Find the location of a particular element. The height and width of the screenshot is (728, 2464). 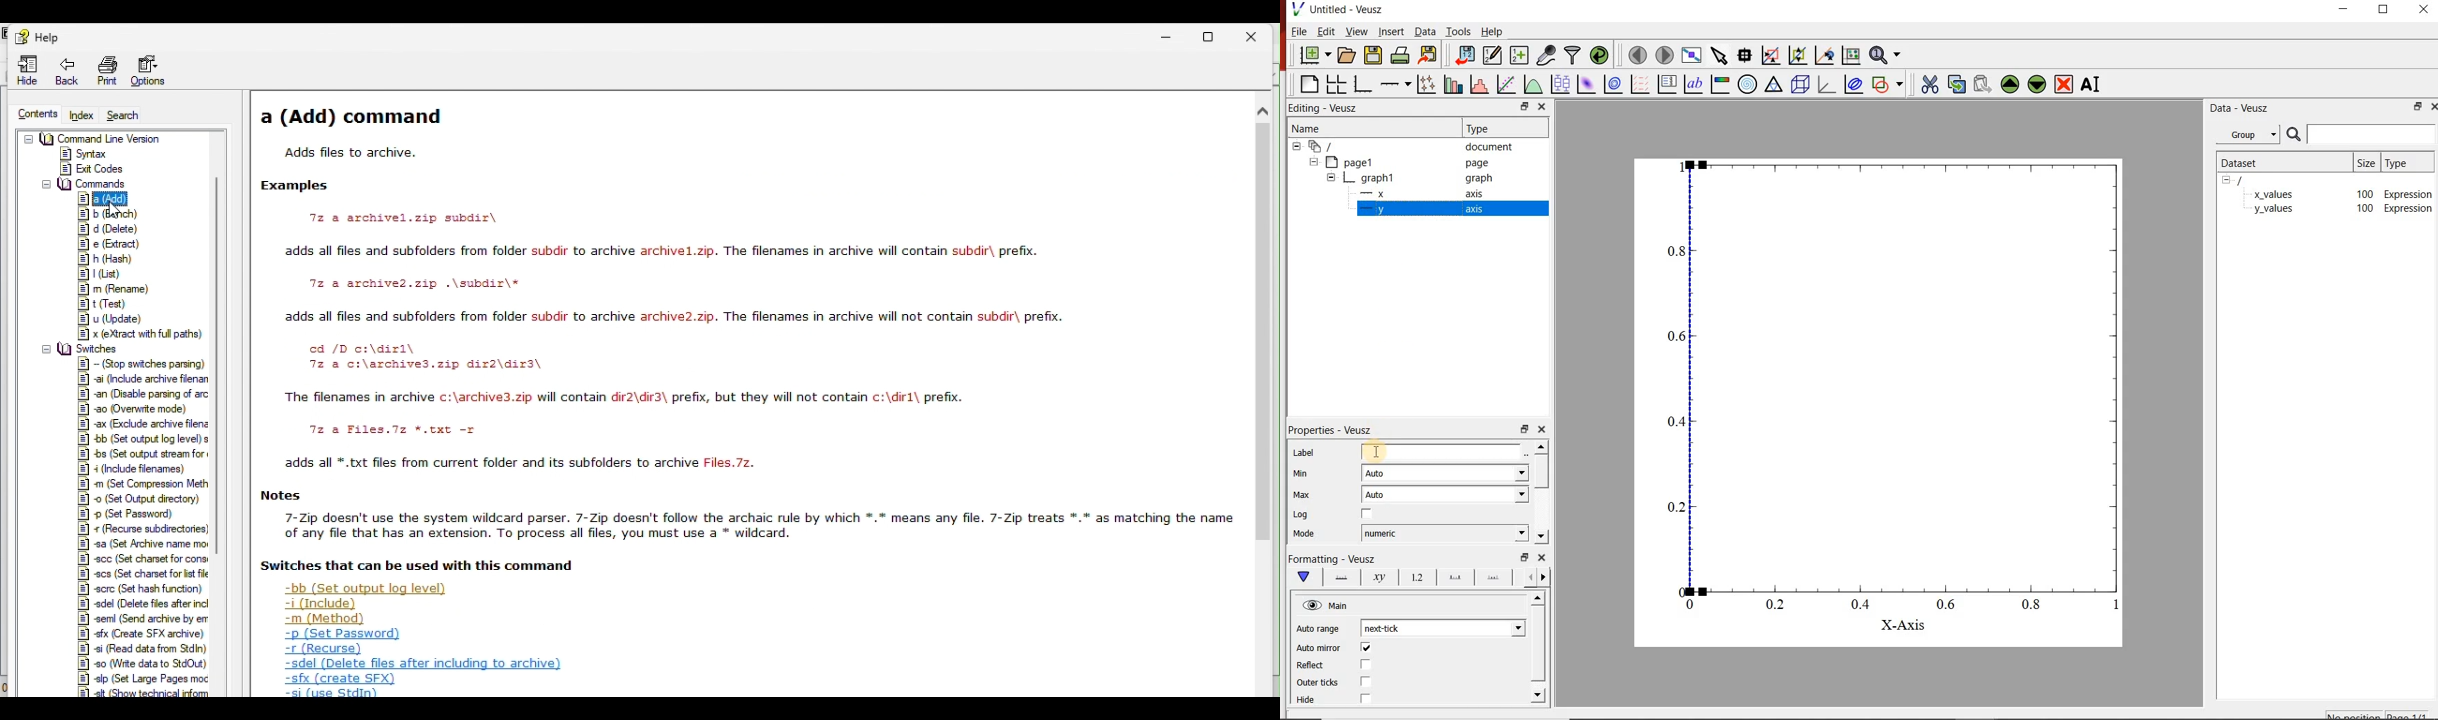

Options is located at coordinates (147, 68).